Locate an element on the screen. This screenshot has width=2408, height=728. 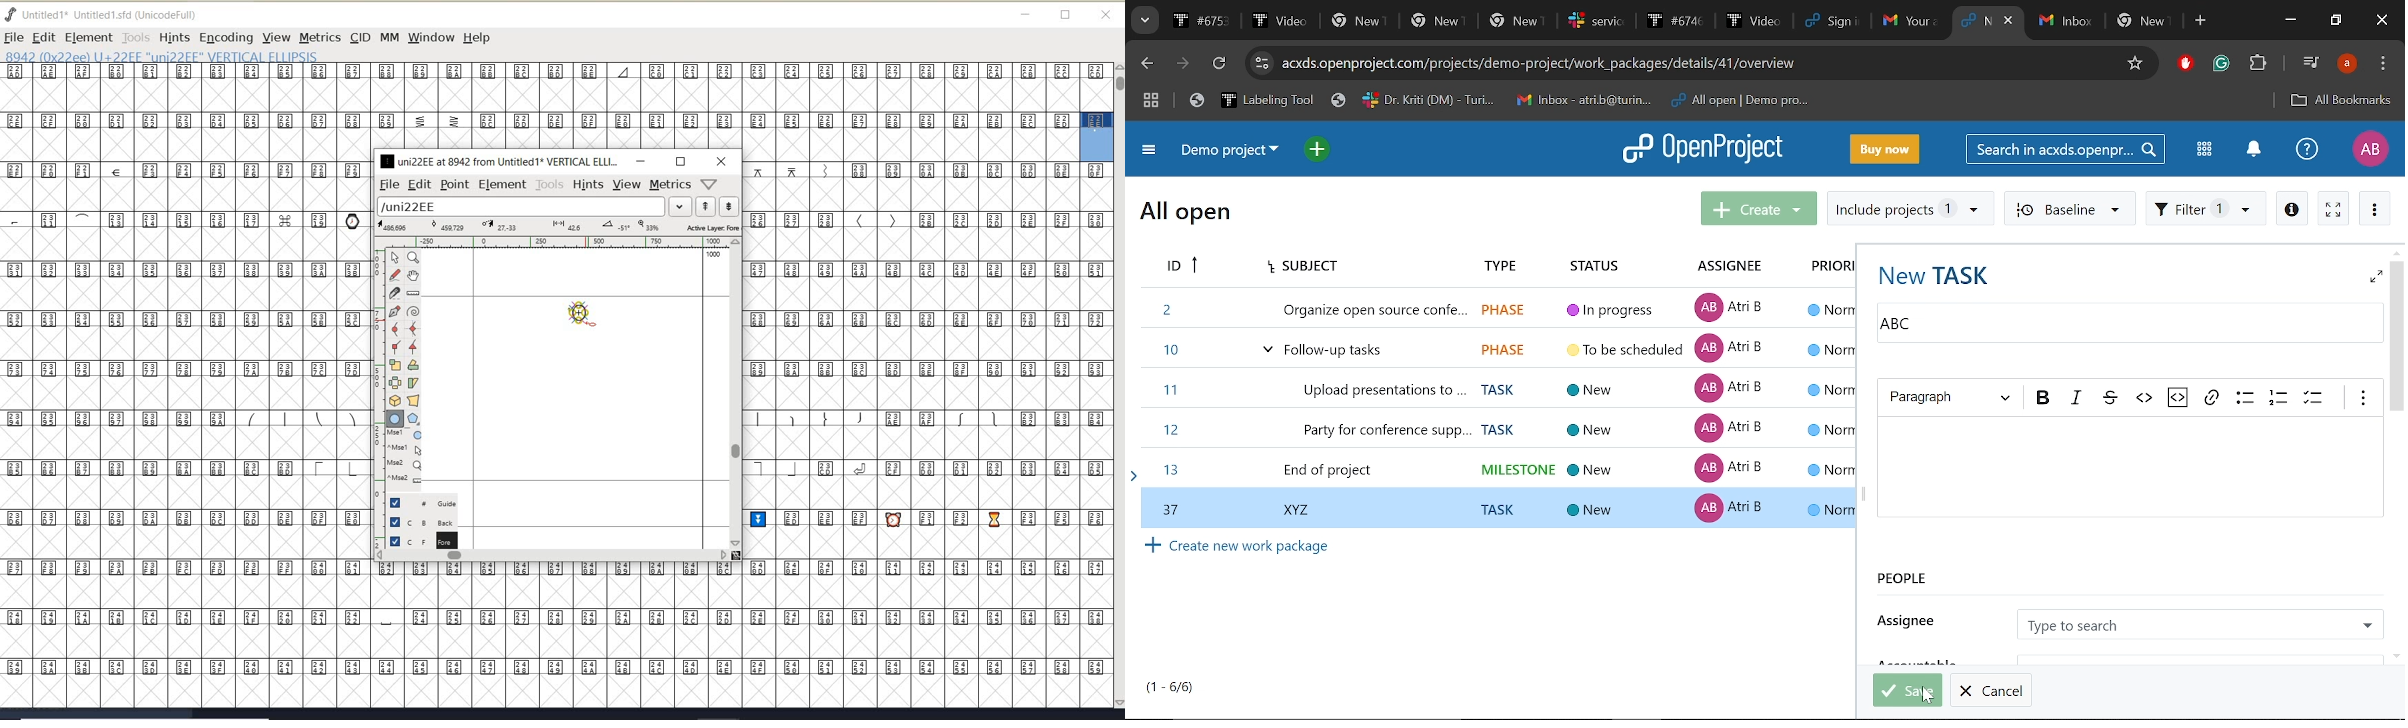
tools is located at coordinates (550, 185).